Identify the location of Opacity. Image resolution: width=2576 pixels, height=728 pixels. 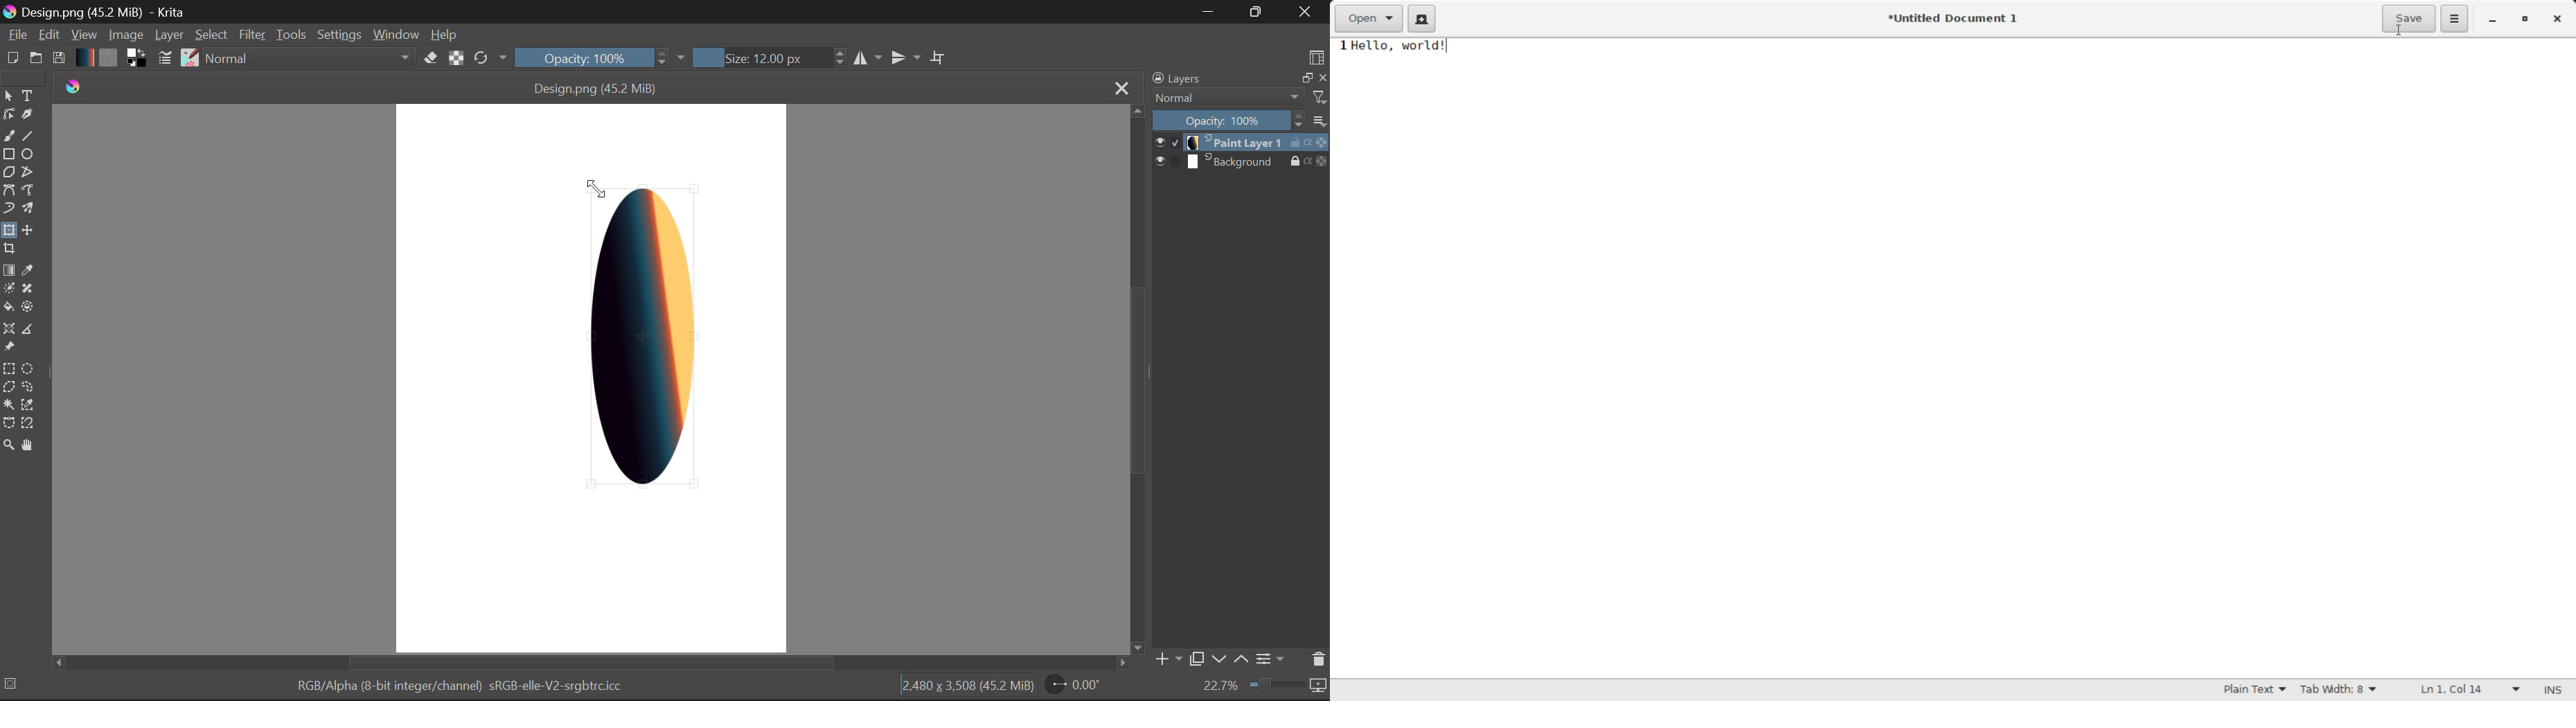
(601, 57).